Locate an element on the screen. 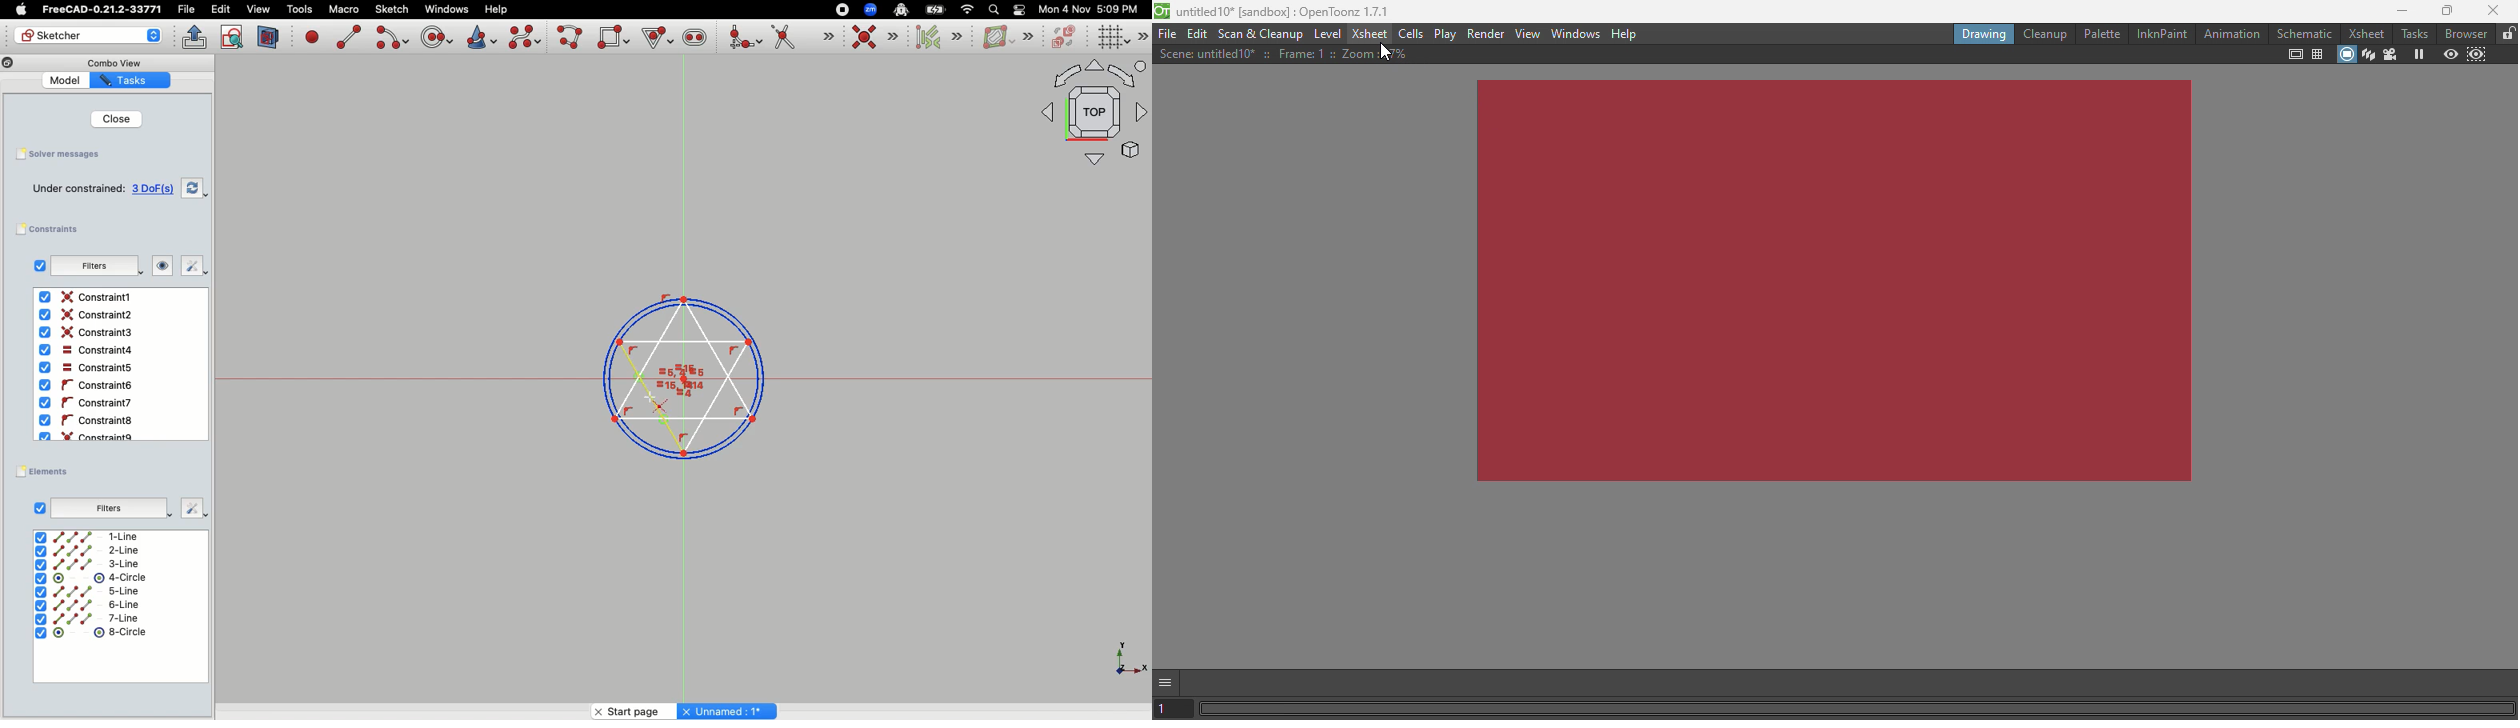 The width and height of the screenshot is (2520, 728). Robot is located at coordinates (901, 11).